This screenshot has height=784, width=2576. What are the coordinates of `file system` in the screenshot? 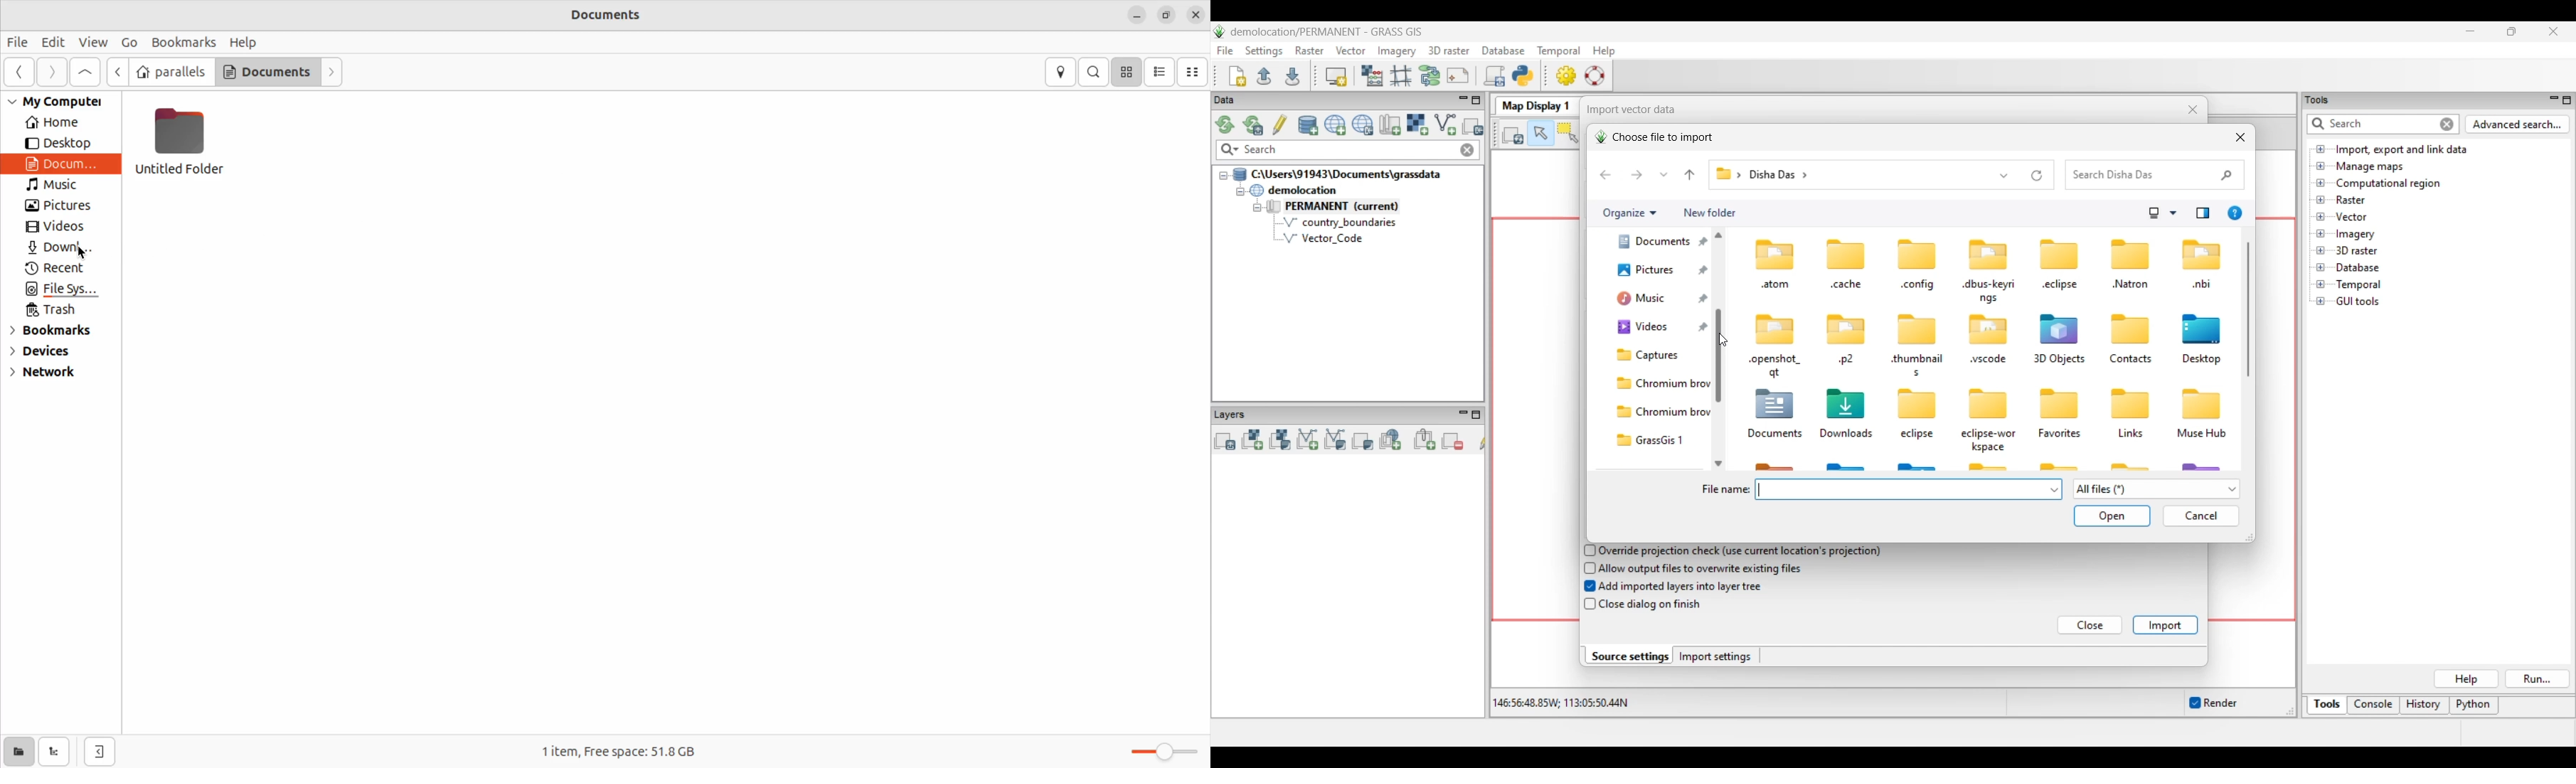 It's located at (57, 291).